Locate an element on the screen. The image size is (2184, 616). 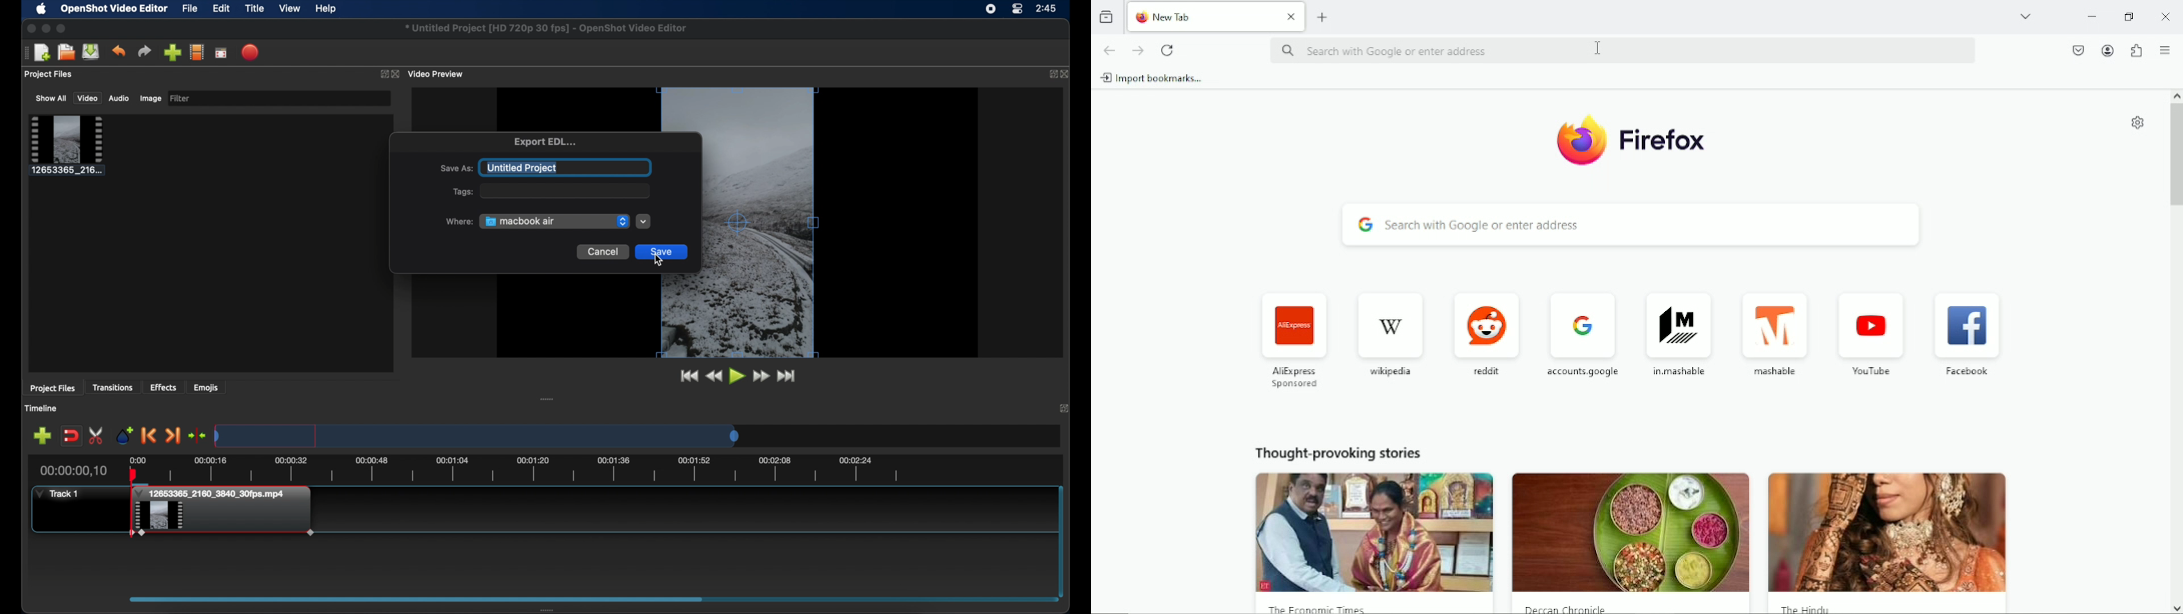
account is located at coordinates (2107, 50).